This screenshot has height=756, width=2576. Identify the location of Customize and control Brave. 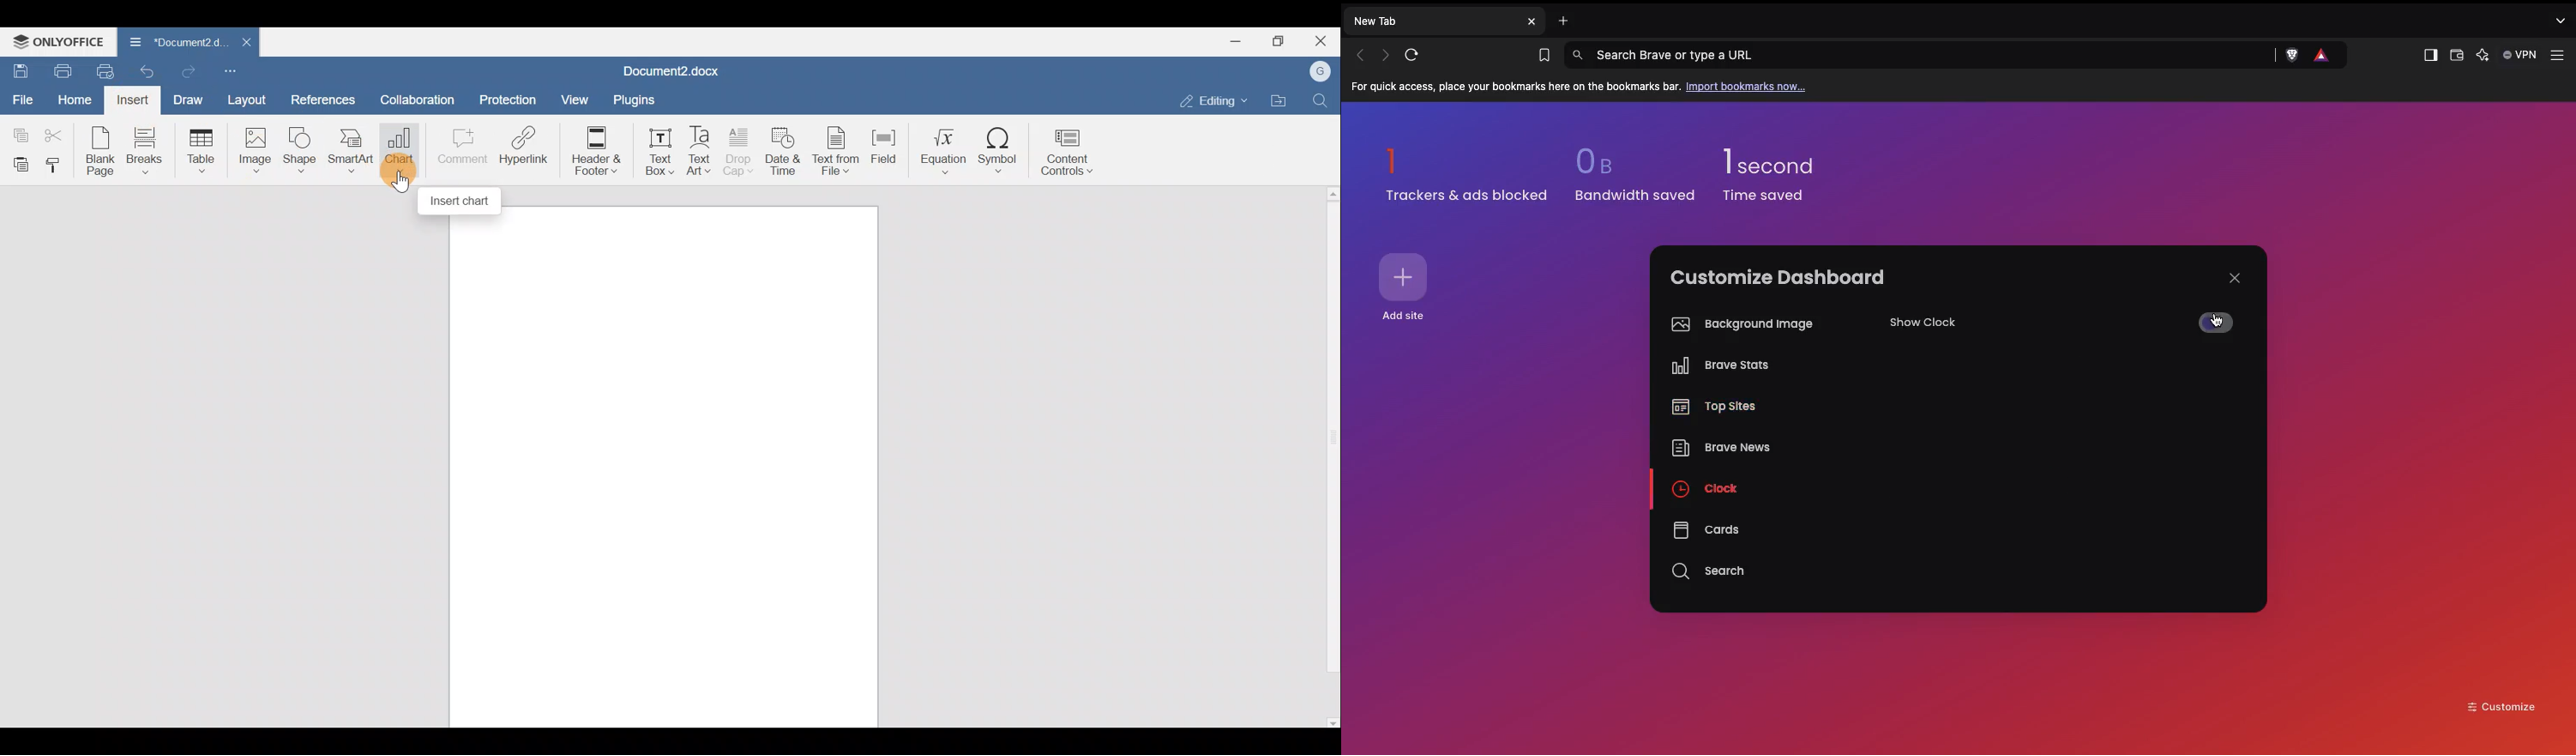
(2558, 56).